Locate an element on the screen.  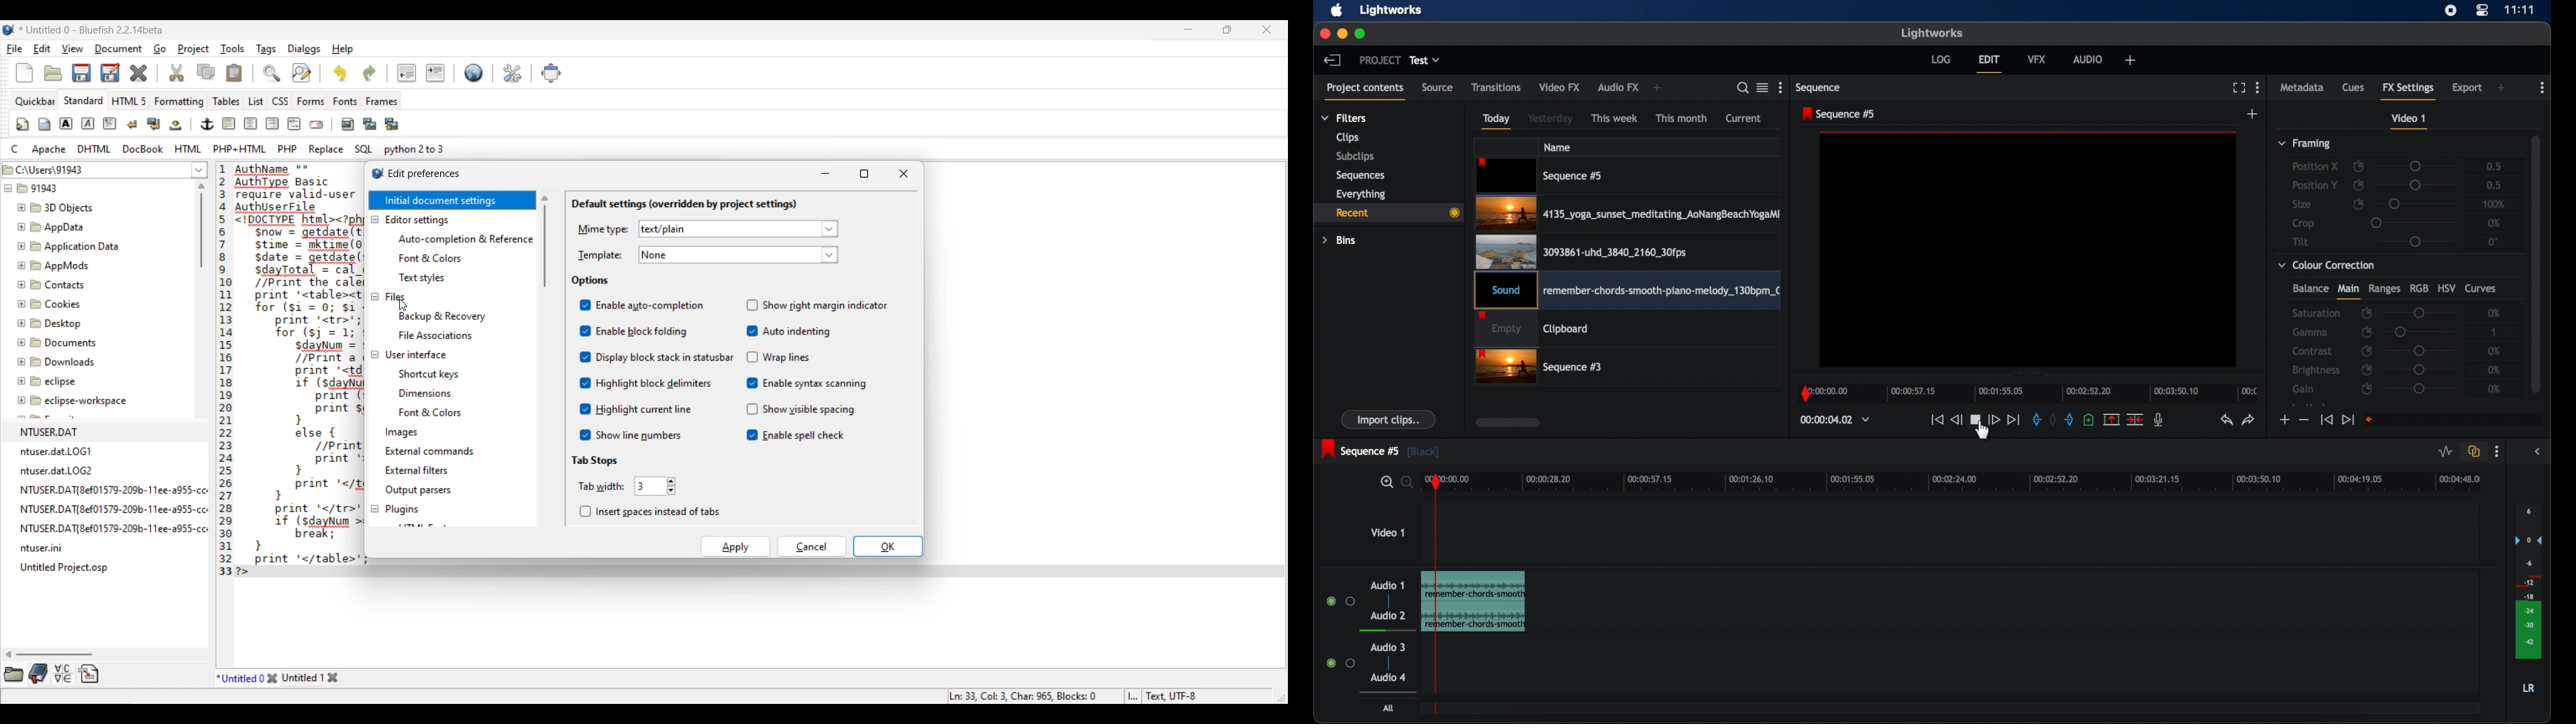
File menu is located at coordinates (15, 49).